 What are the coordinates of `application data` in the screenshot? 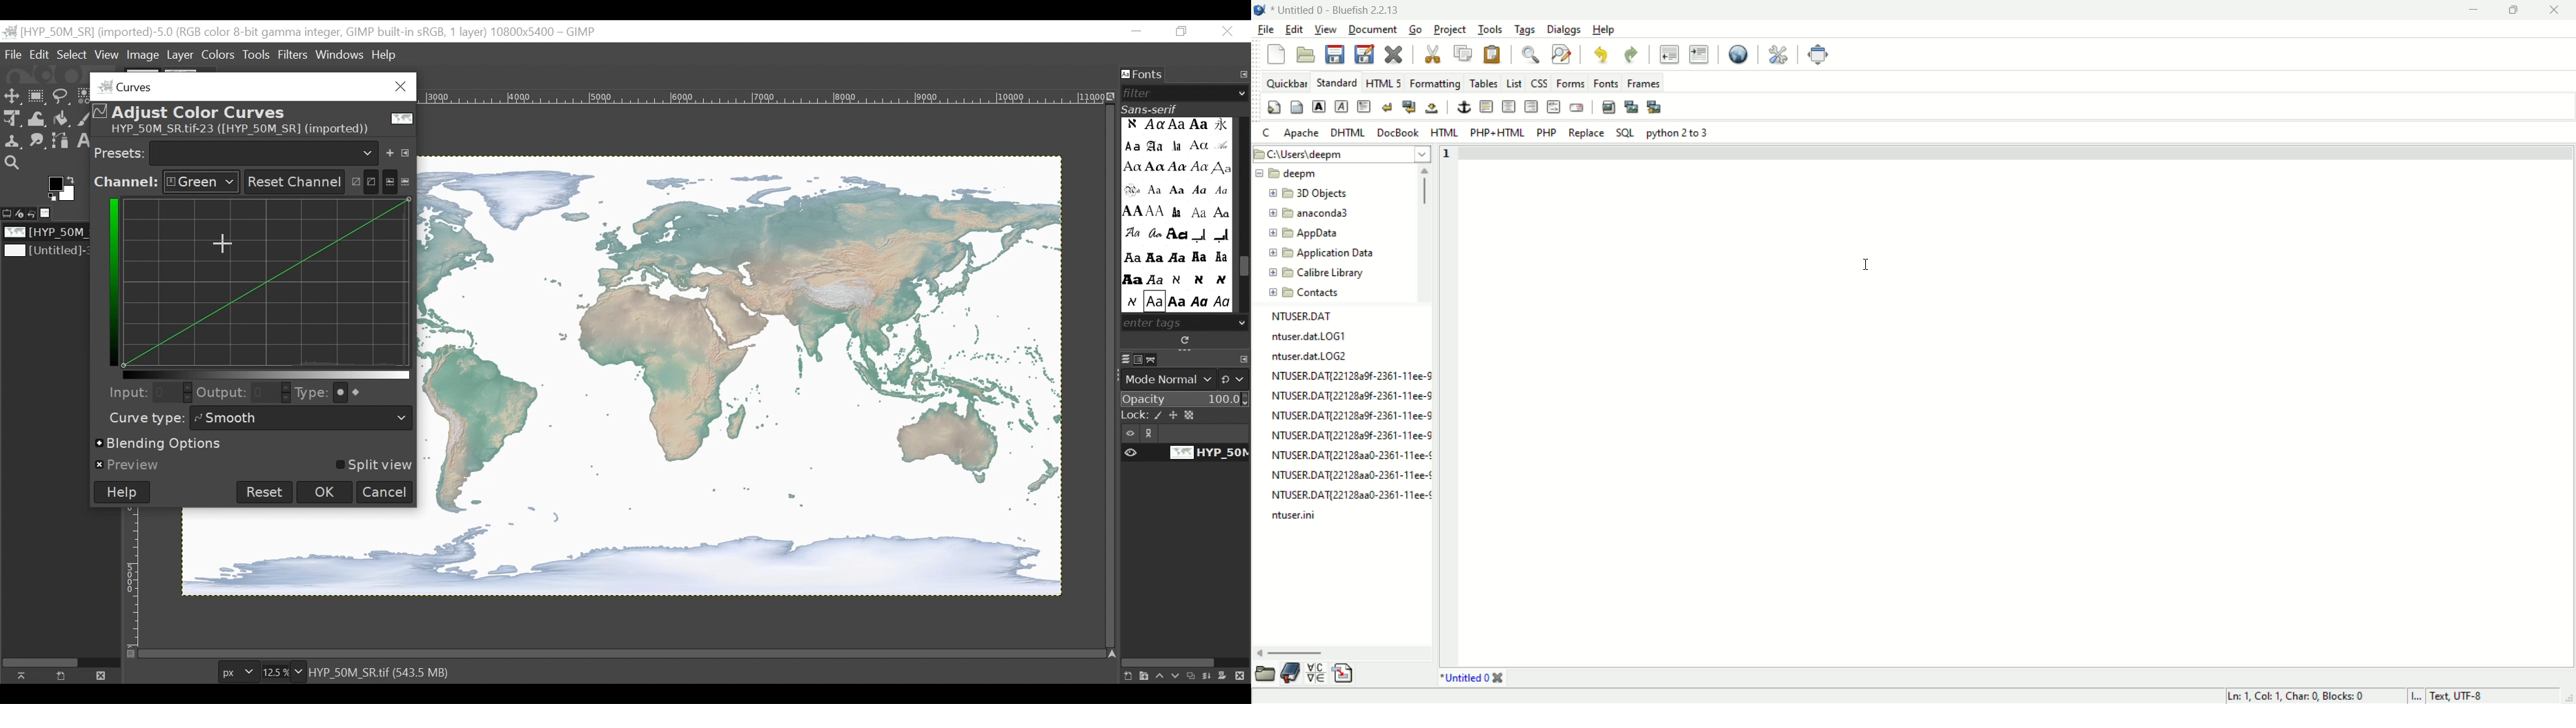 It's located at (1321, 253).